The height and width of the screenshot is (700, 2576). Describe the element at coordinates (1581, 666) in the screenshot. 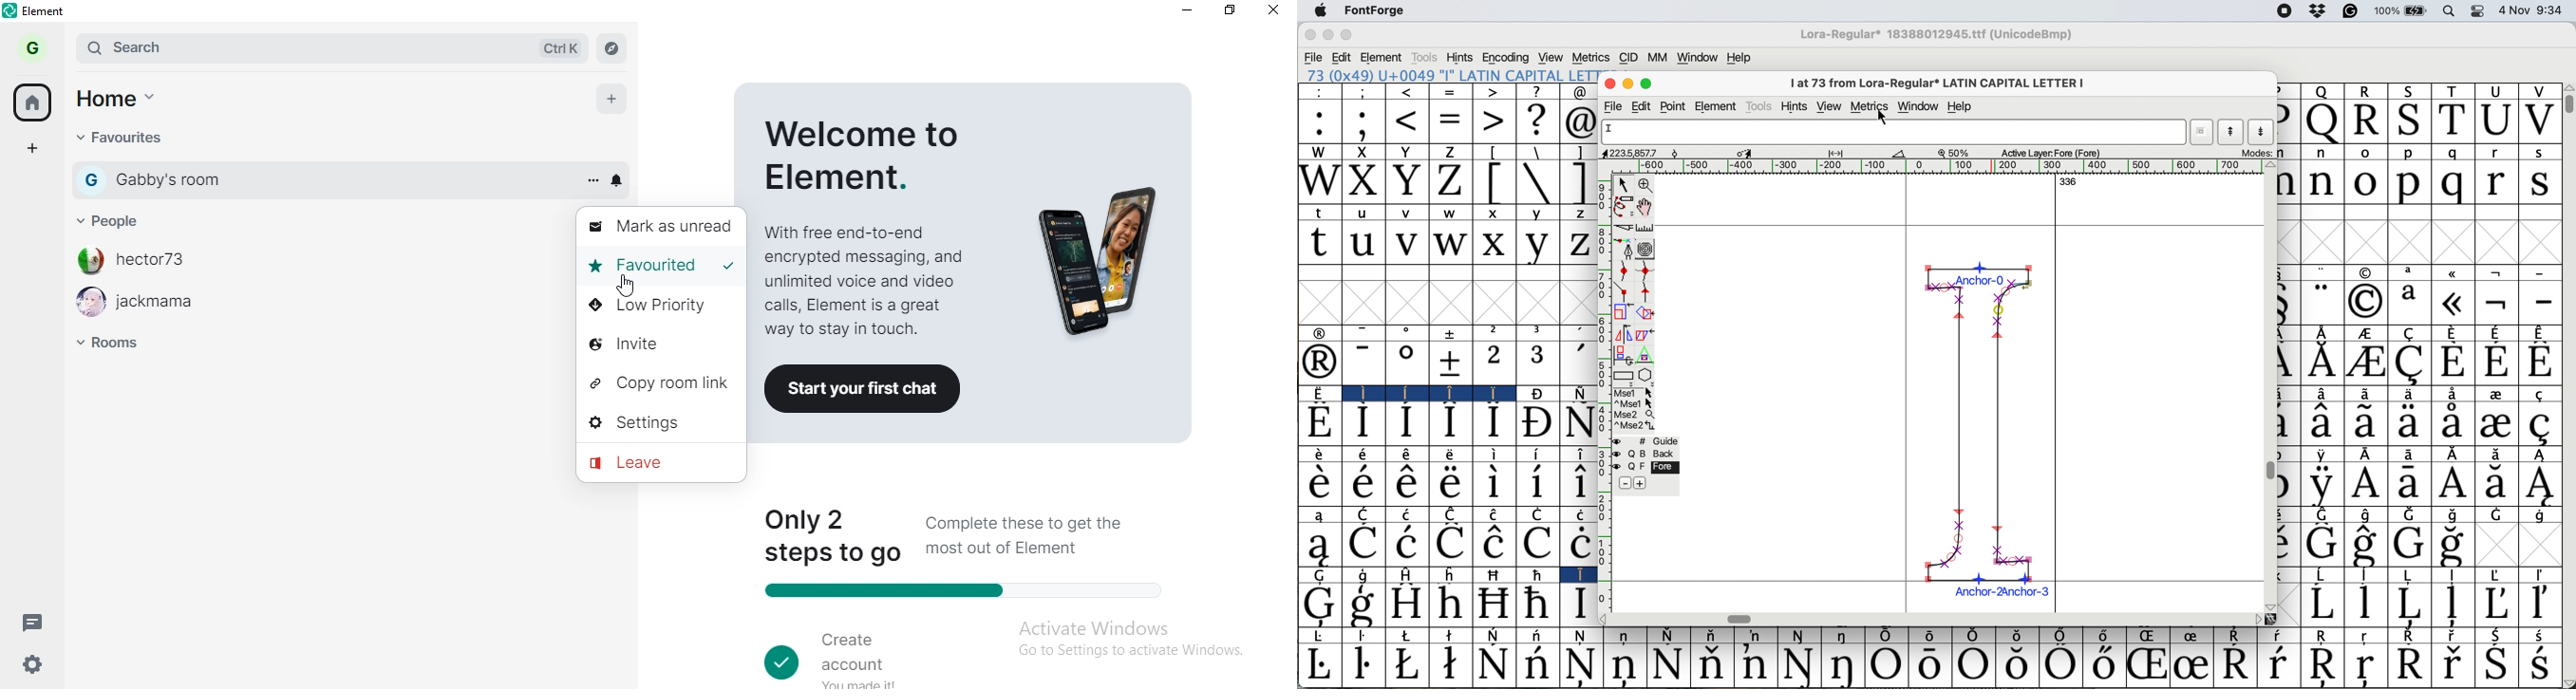

I see `Symbol` at that location.